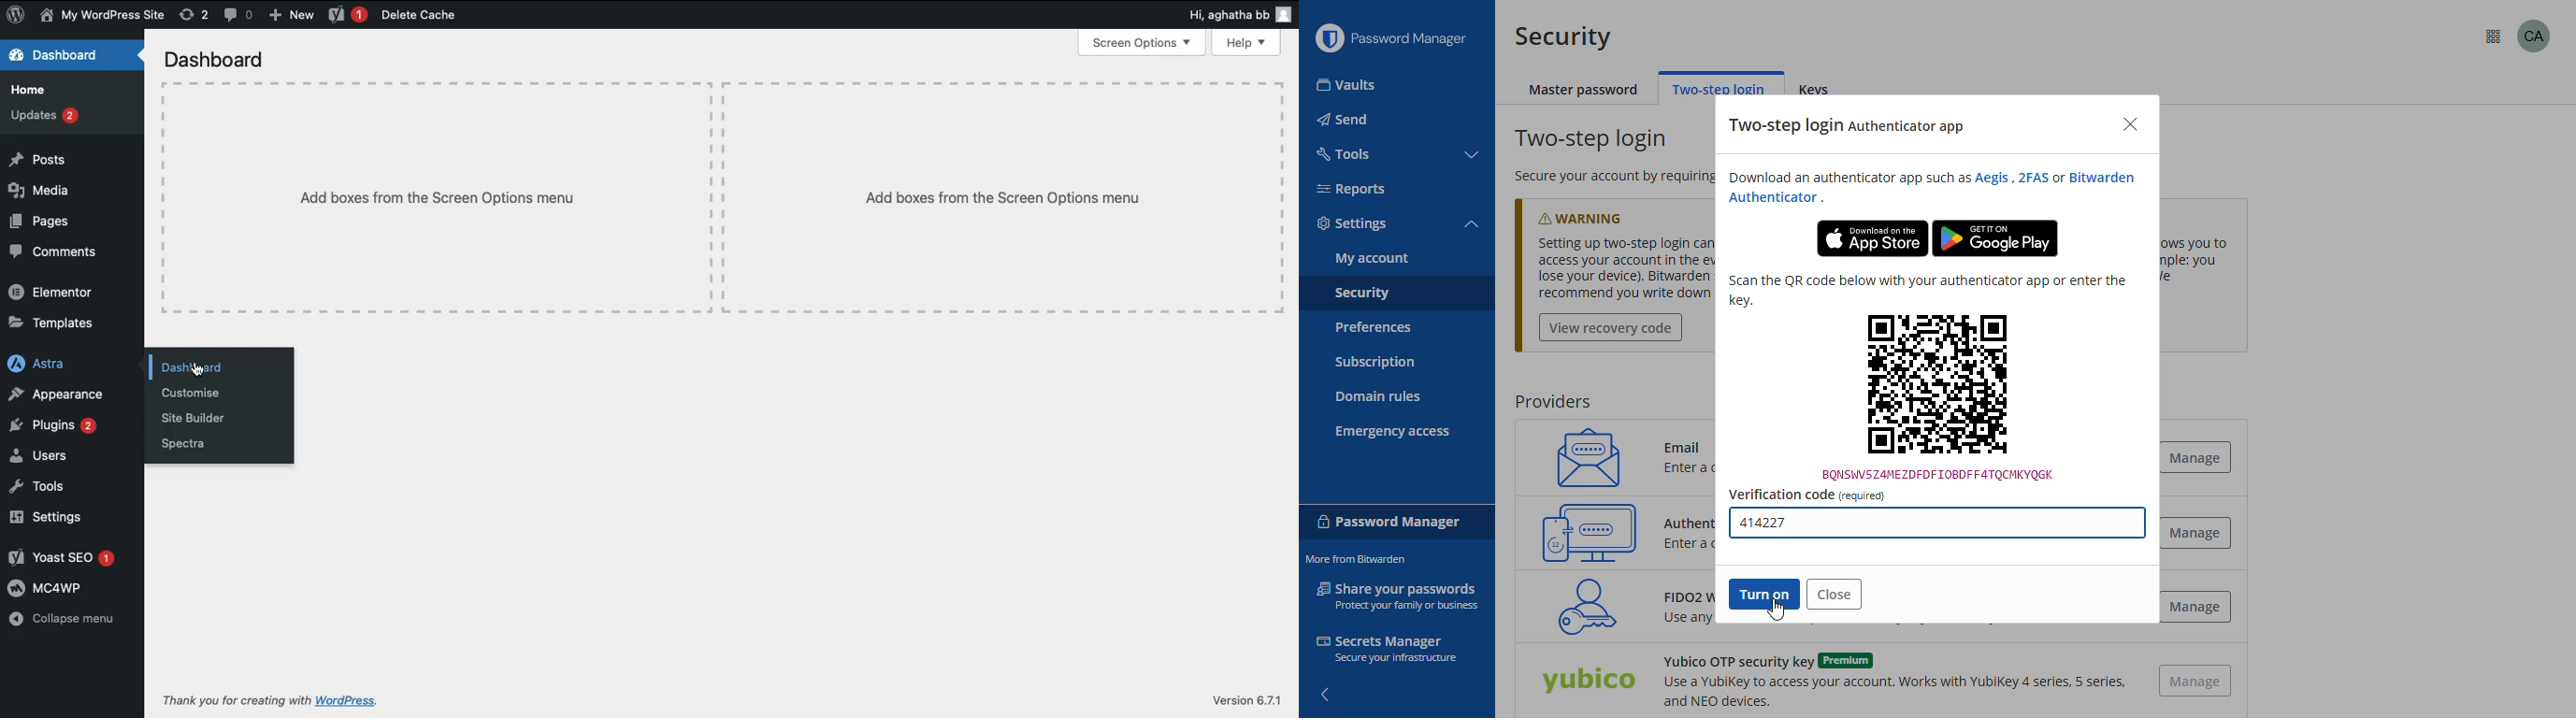 The height and width of the screenshot is (728, 2576). What do you see at coordinates (418, 15) in the screenshot?
I see `Delete cache` at bounding box center [418, 15].